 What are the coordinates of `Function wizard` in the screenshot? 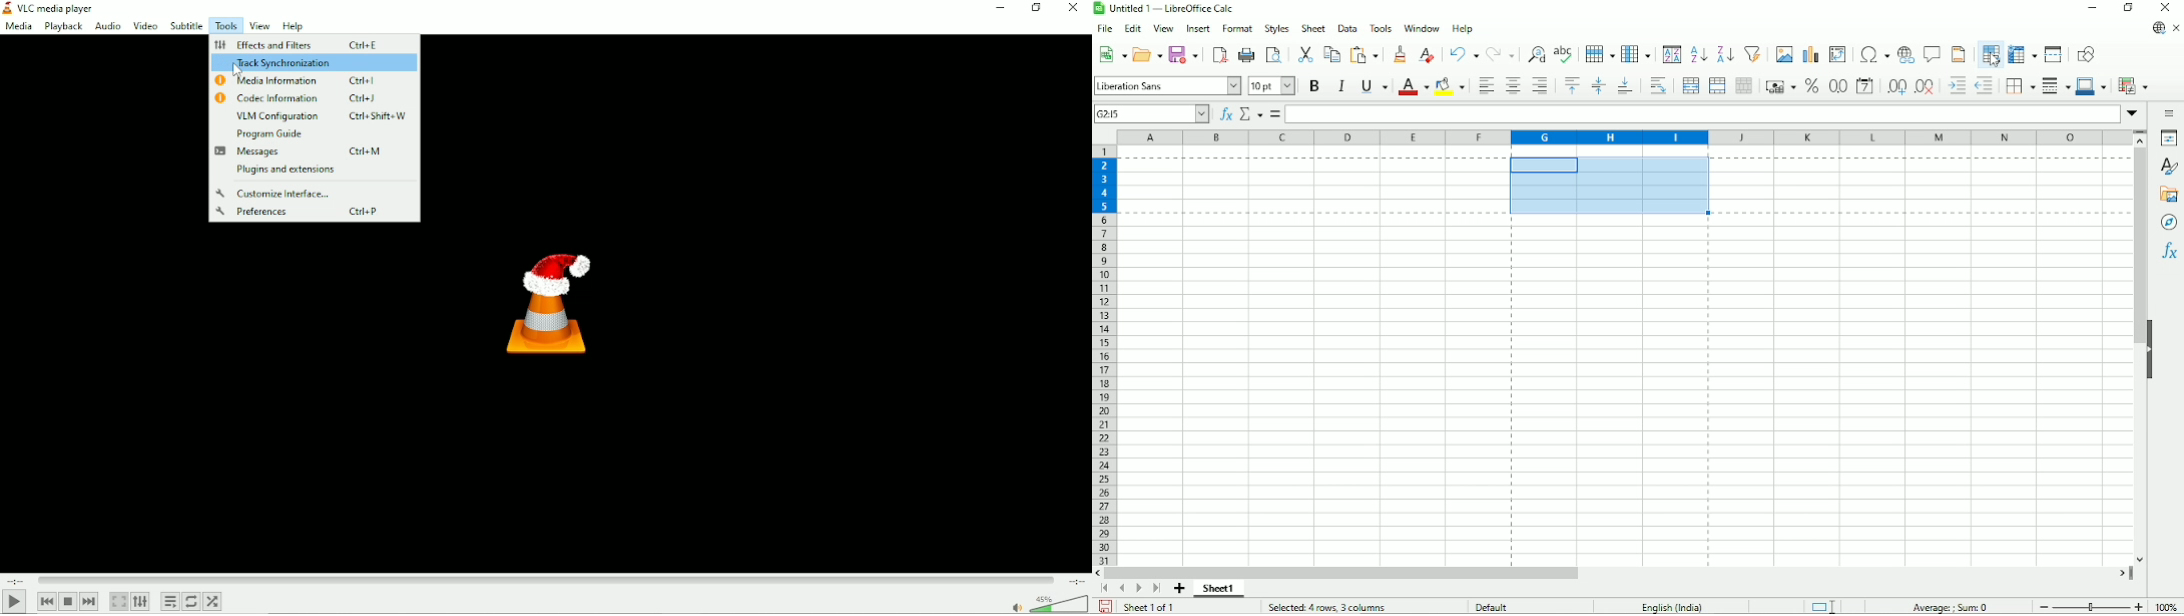 It's located at (1225, 114).